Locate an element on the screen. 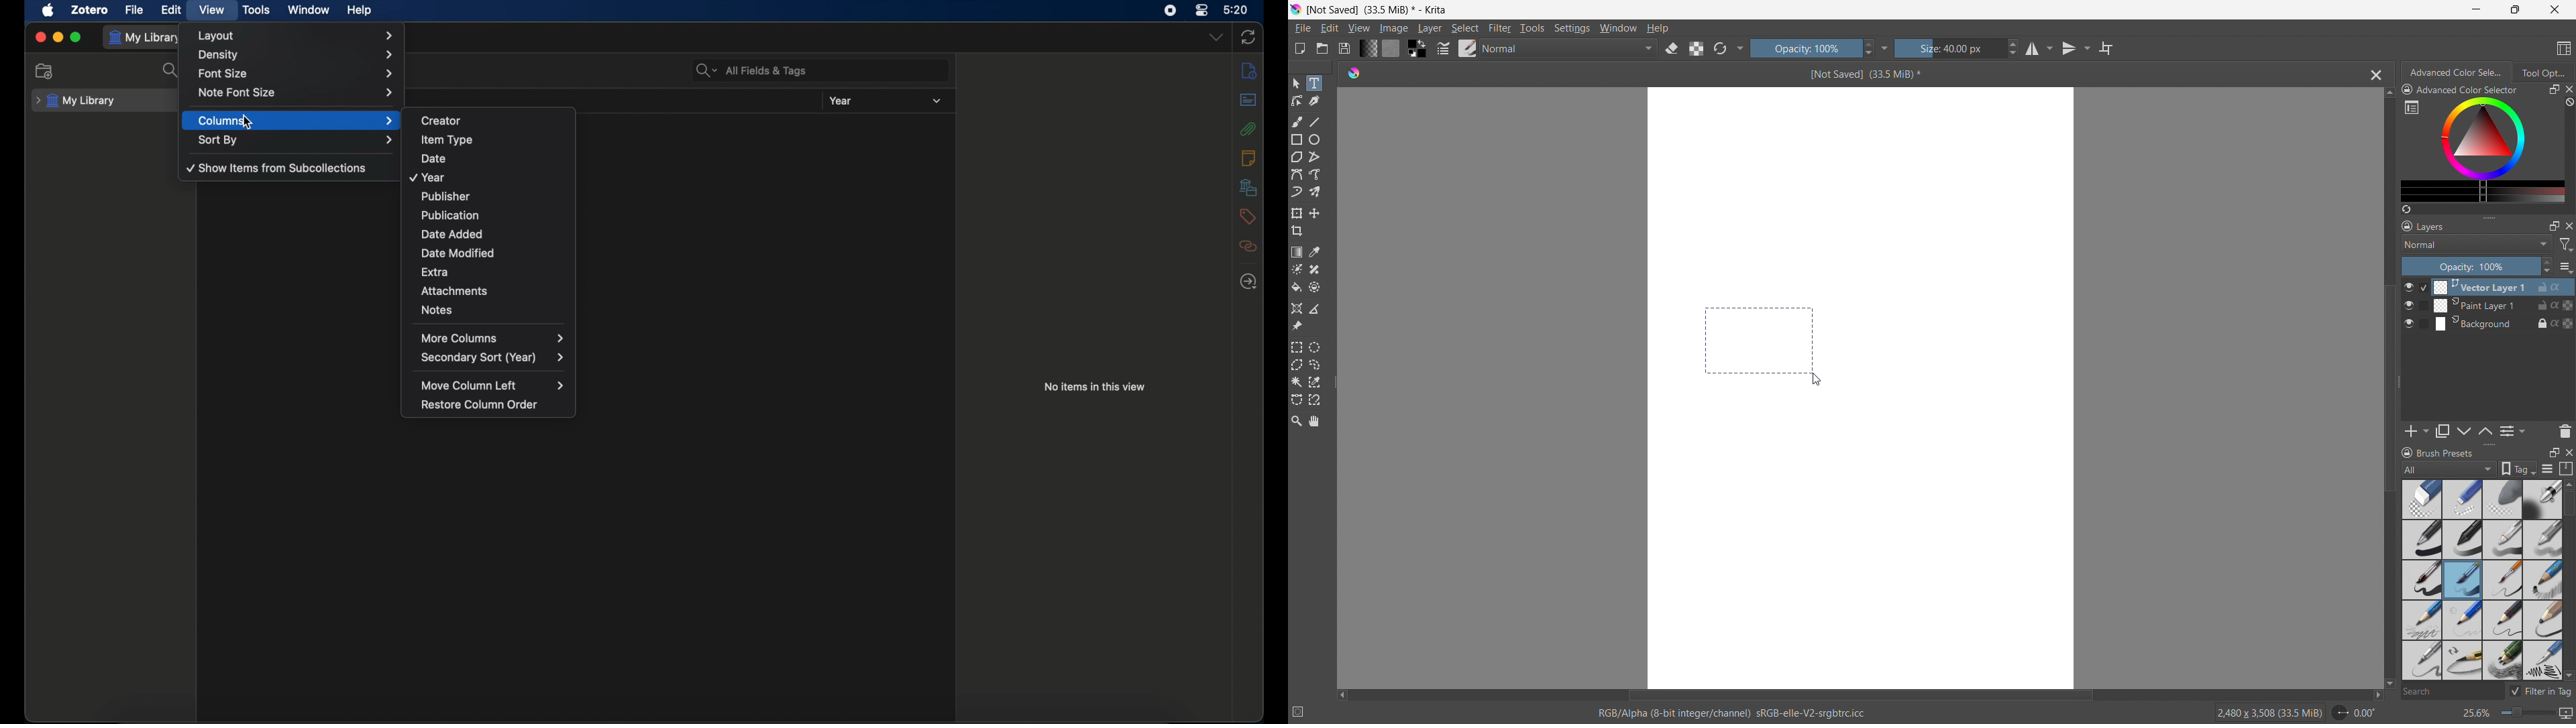 This screenshot has height=728, width=2576. Bold pen is located at coordinates (2542, 499).